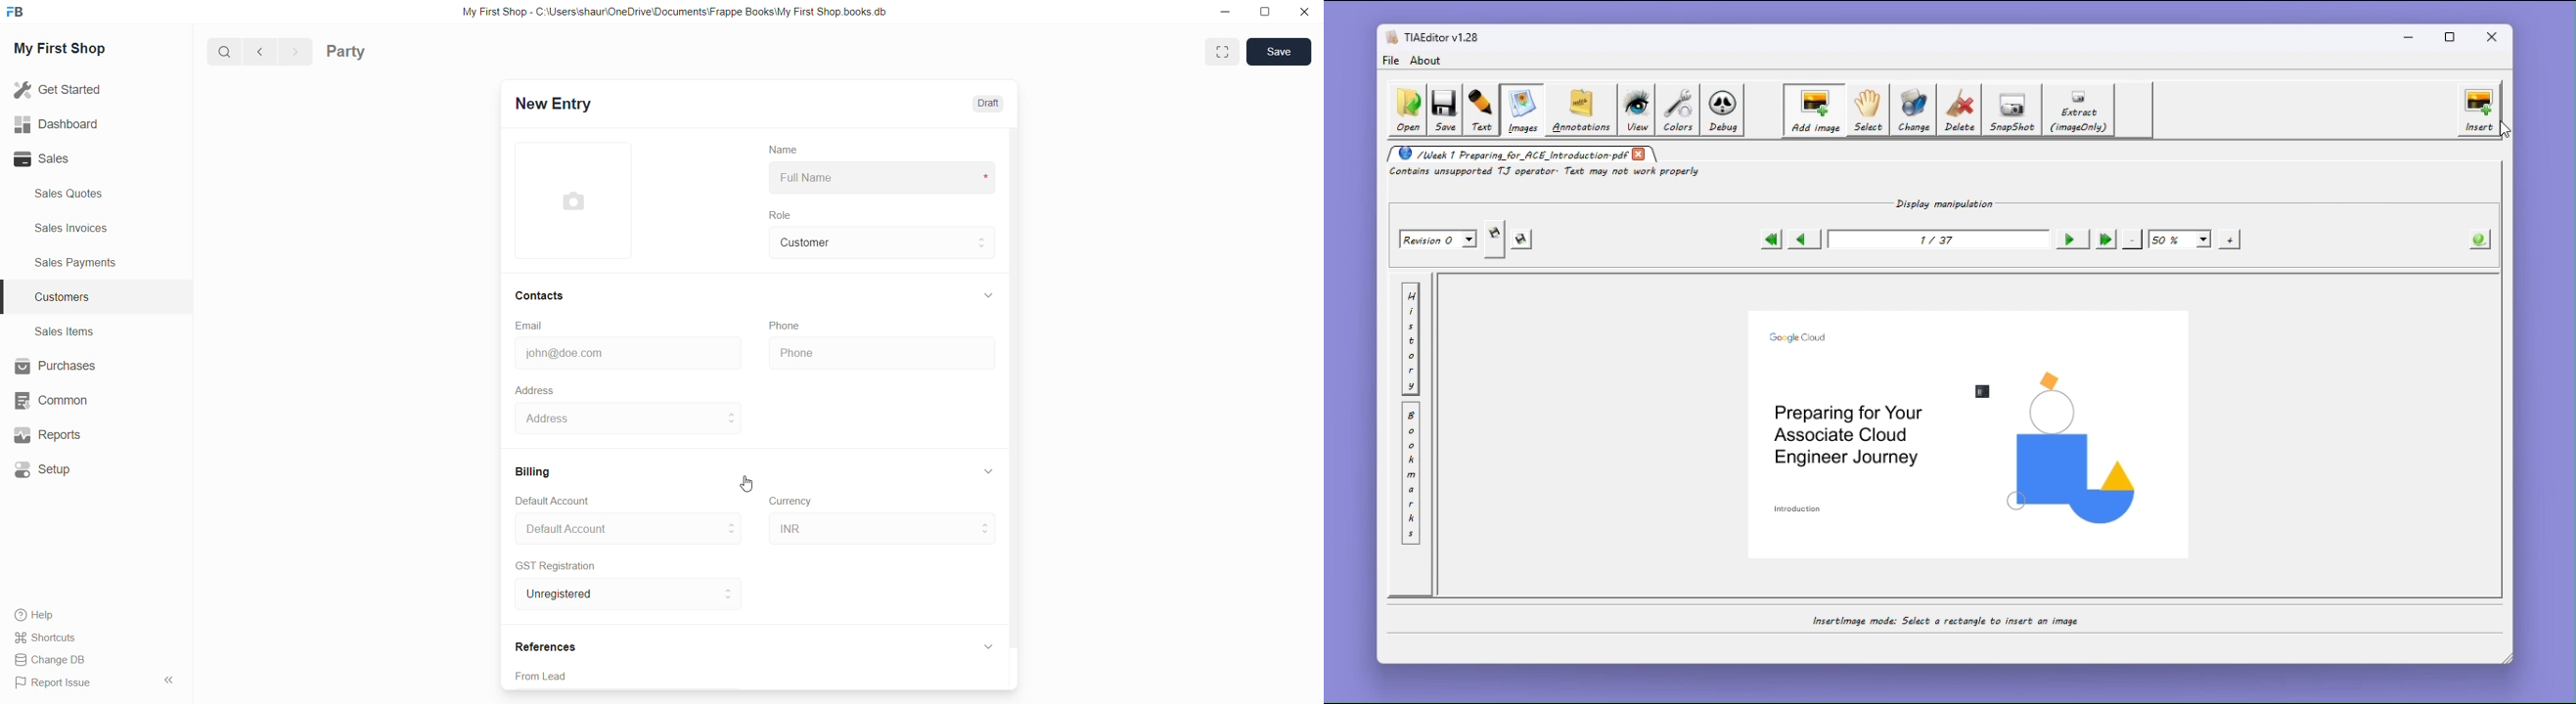 The image size is (2576, 728). Describe the element at coordinates (733, 413) in the screenshot. I see `move to above address` at that location.